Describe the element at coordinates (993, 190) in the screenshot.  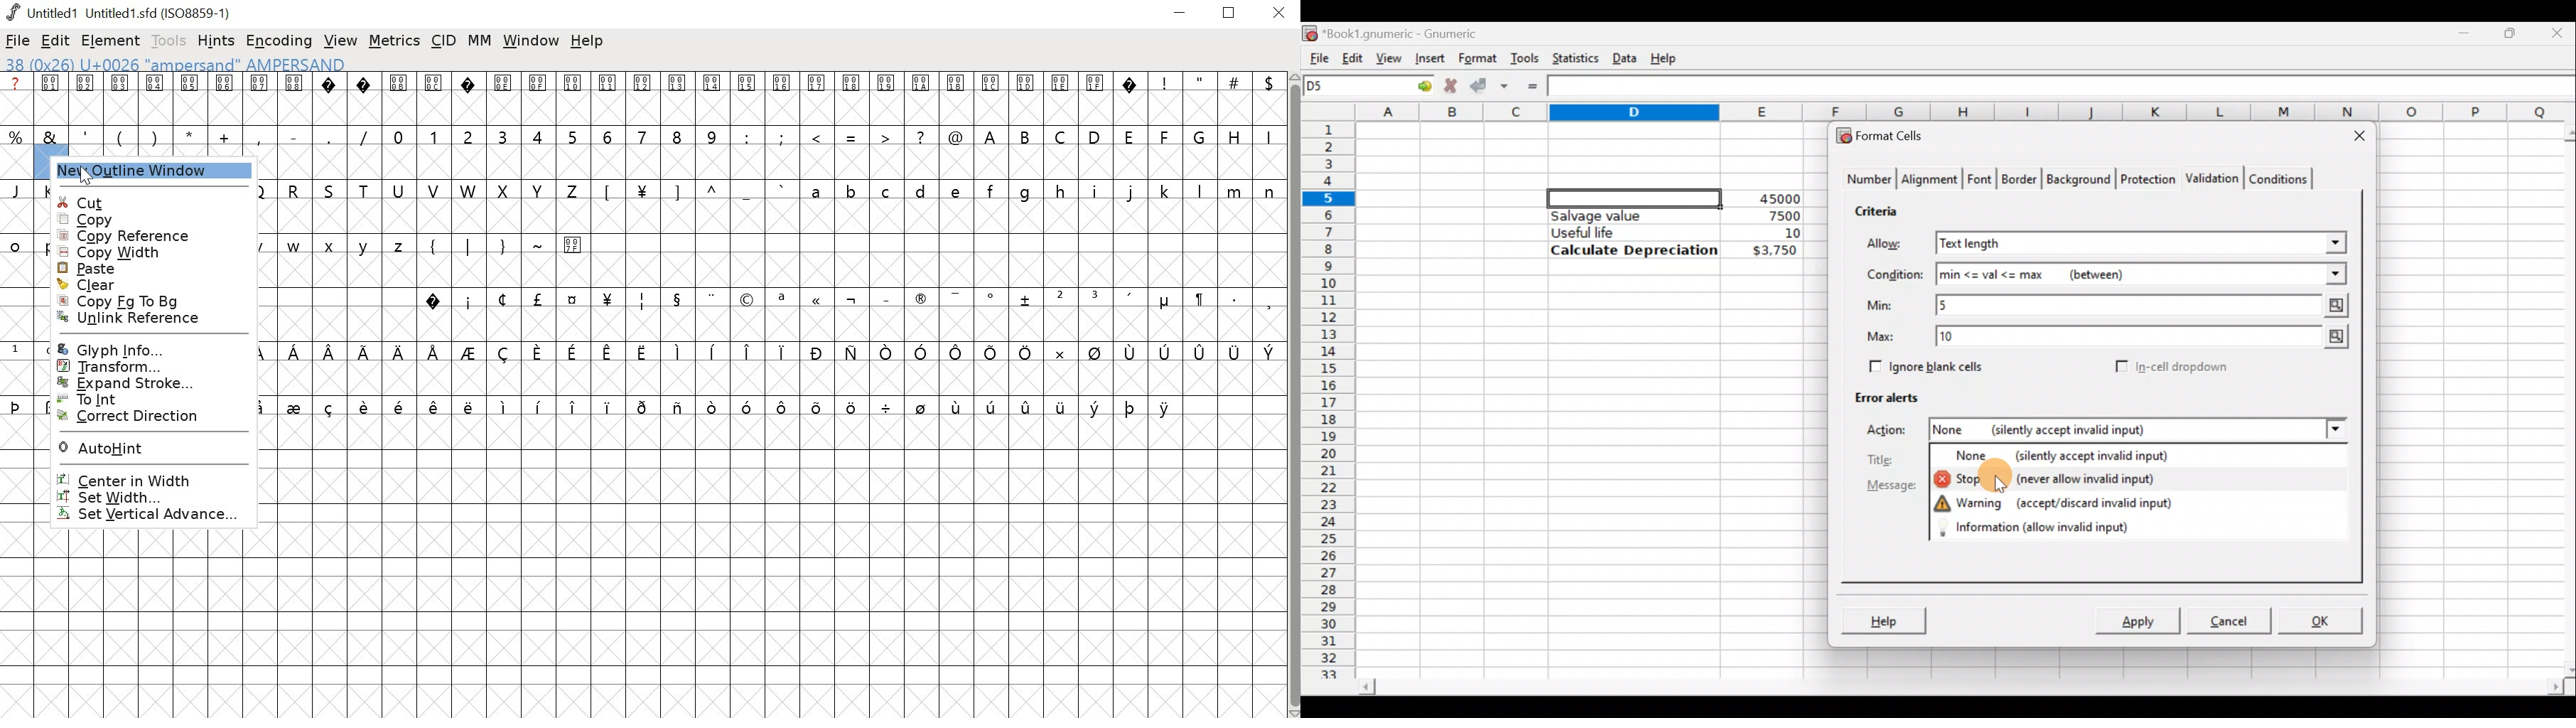
I see `f` at that location.